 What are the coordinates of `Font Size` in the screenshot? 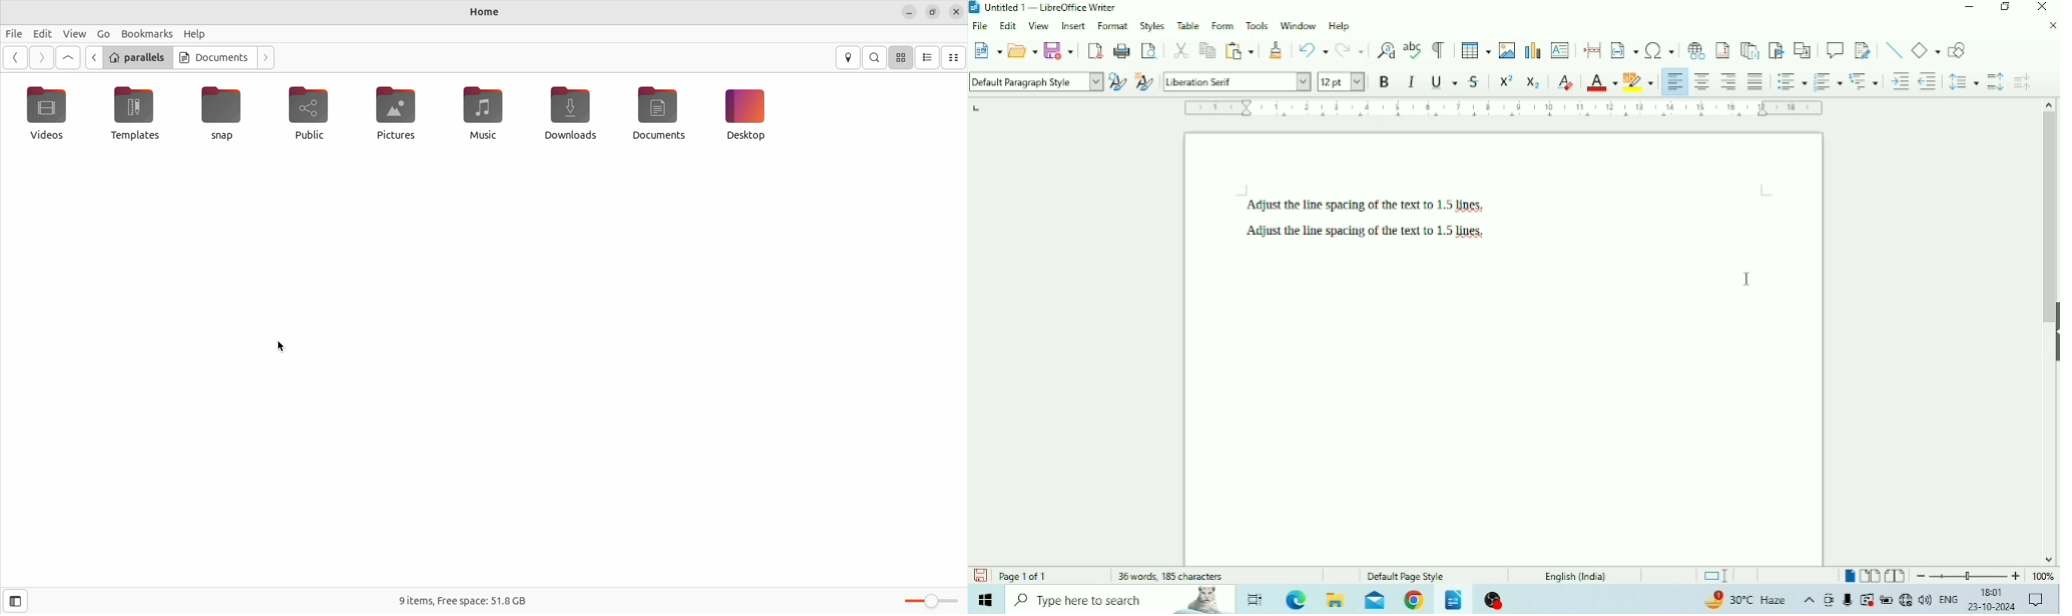 It's located at (1341, 81).